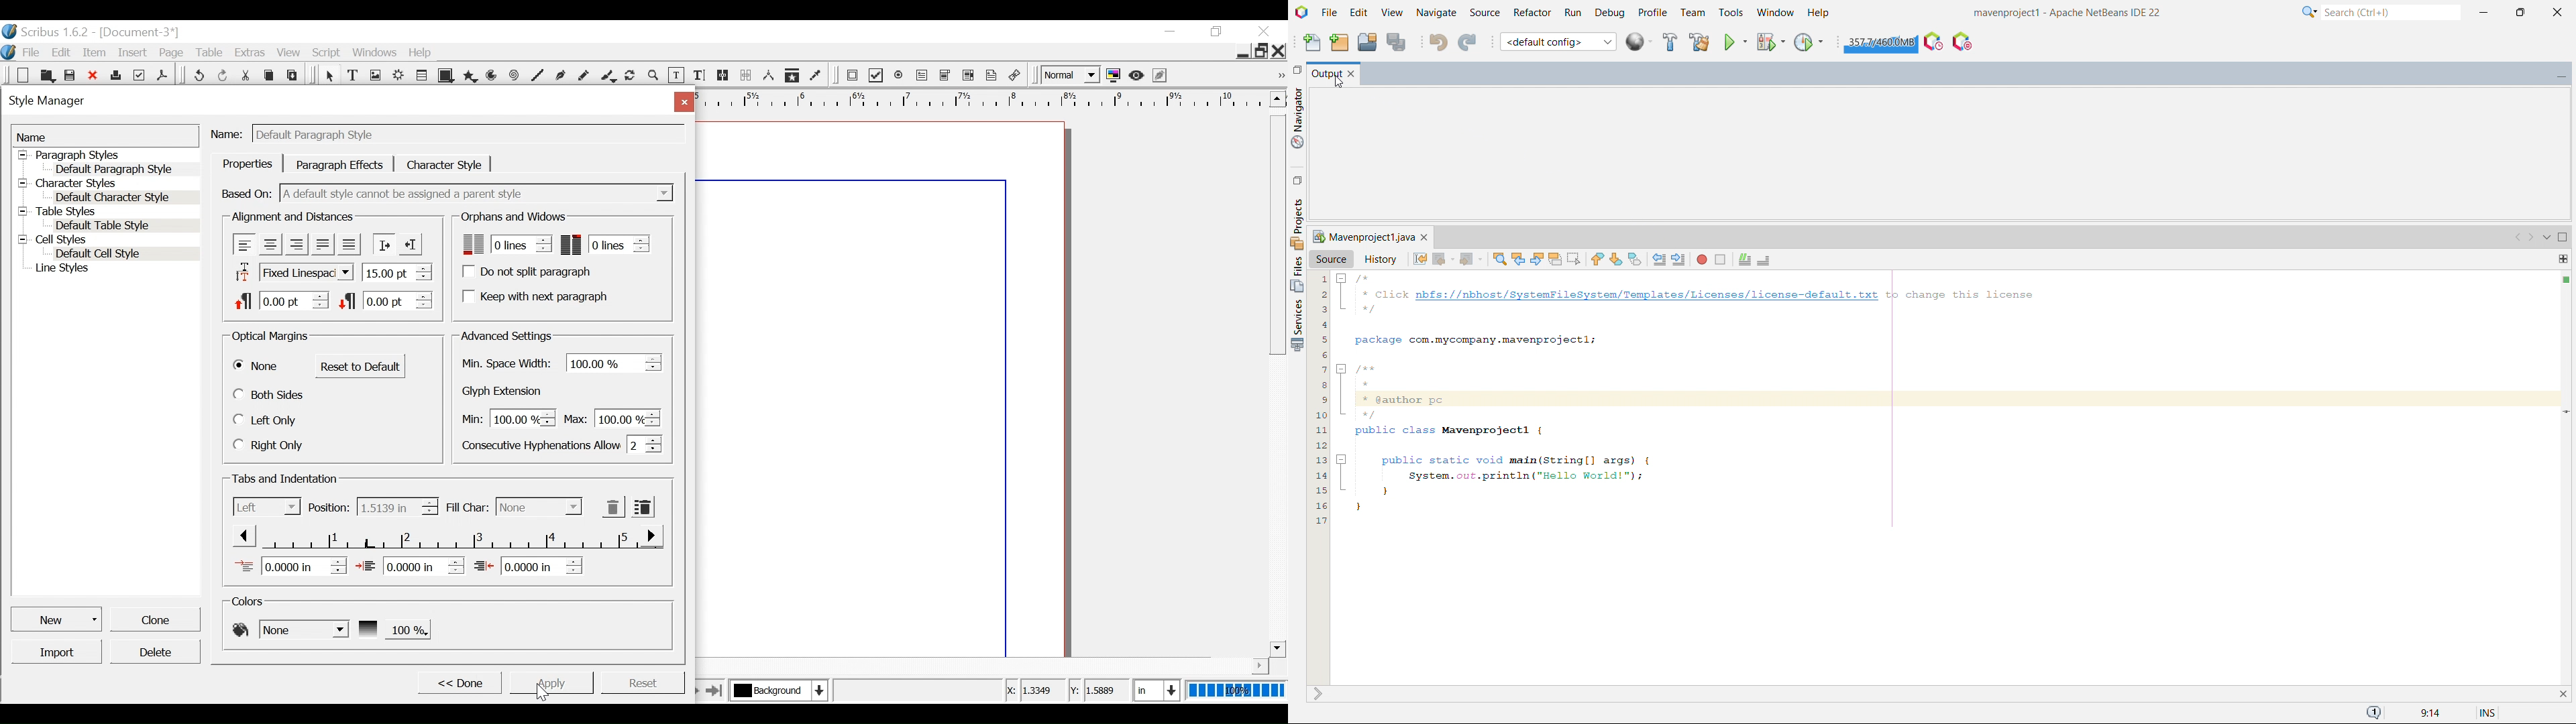 This screenshot has height=728, width=2576. What do you see at coordinates (615, 362) in the screenshot?
I see `Expressed as a percentage of the white space` at bounding box center [615, 362].